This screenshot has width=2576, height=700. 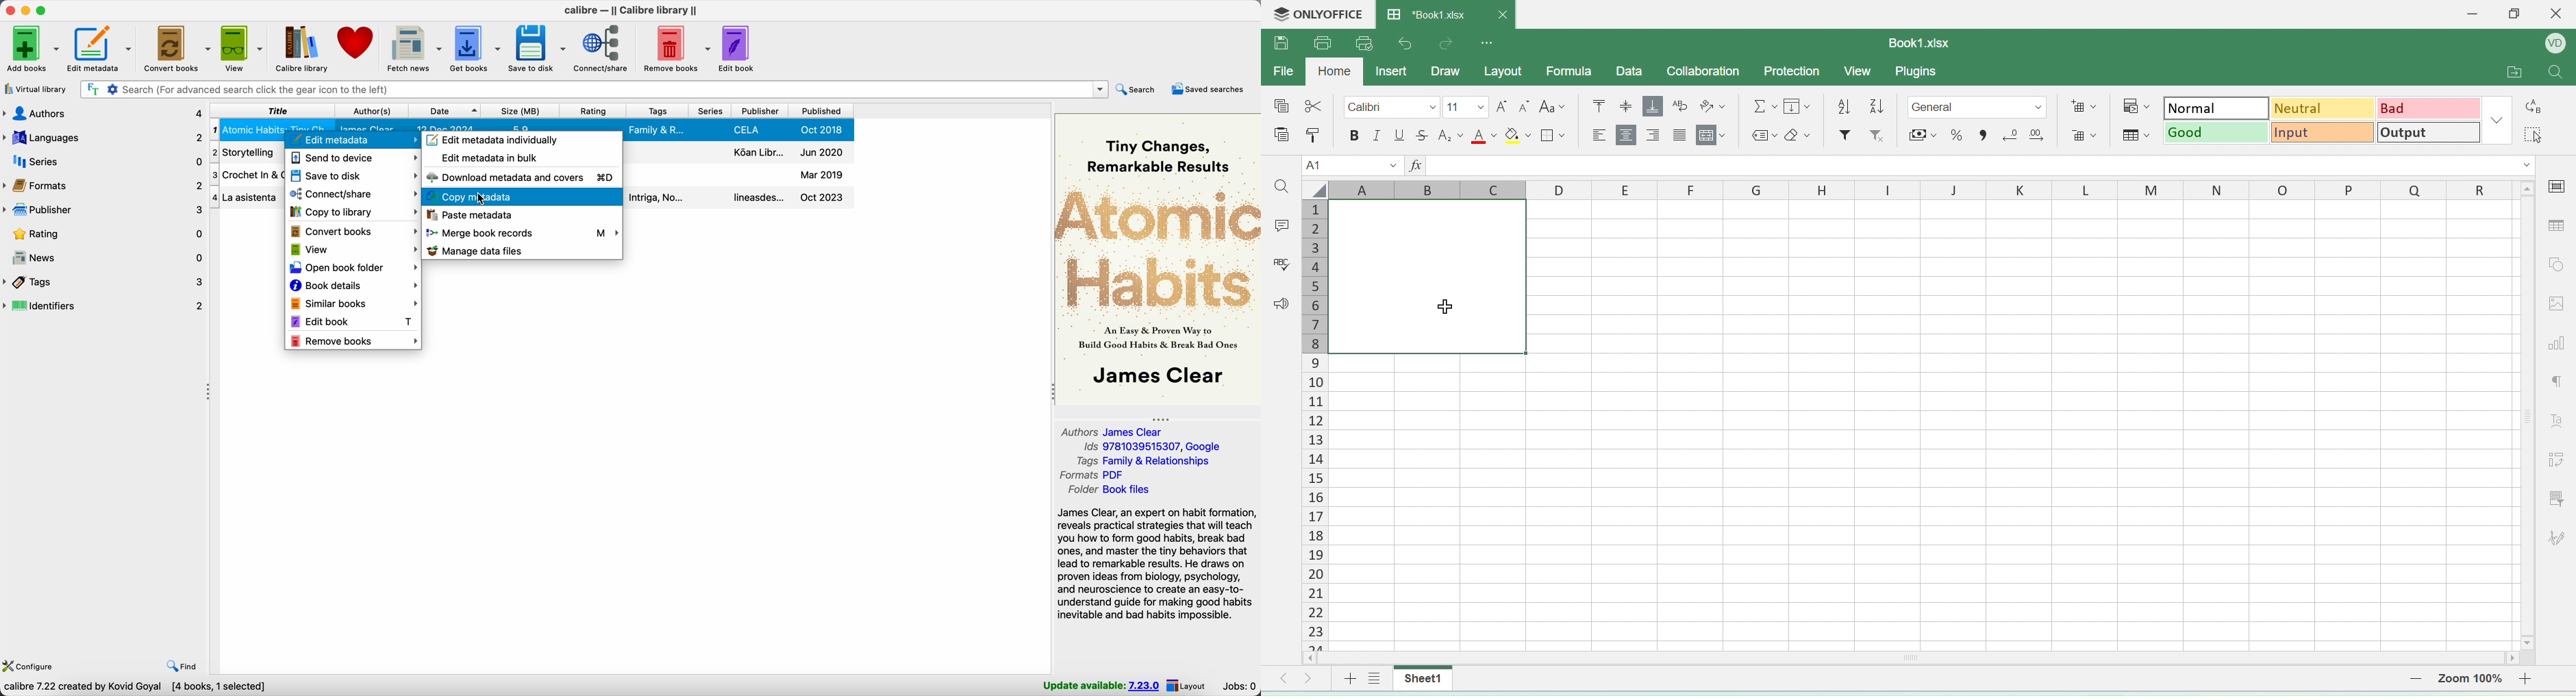 What do you see at coordinates (1354, 165) in the screenshot?
I see `cell name` at bounding box center [1354, 165].